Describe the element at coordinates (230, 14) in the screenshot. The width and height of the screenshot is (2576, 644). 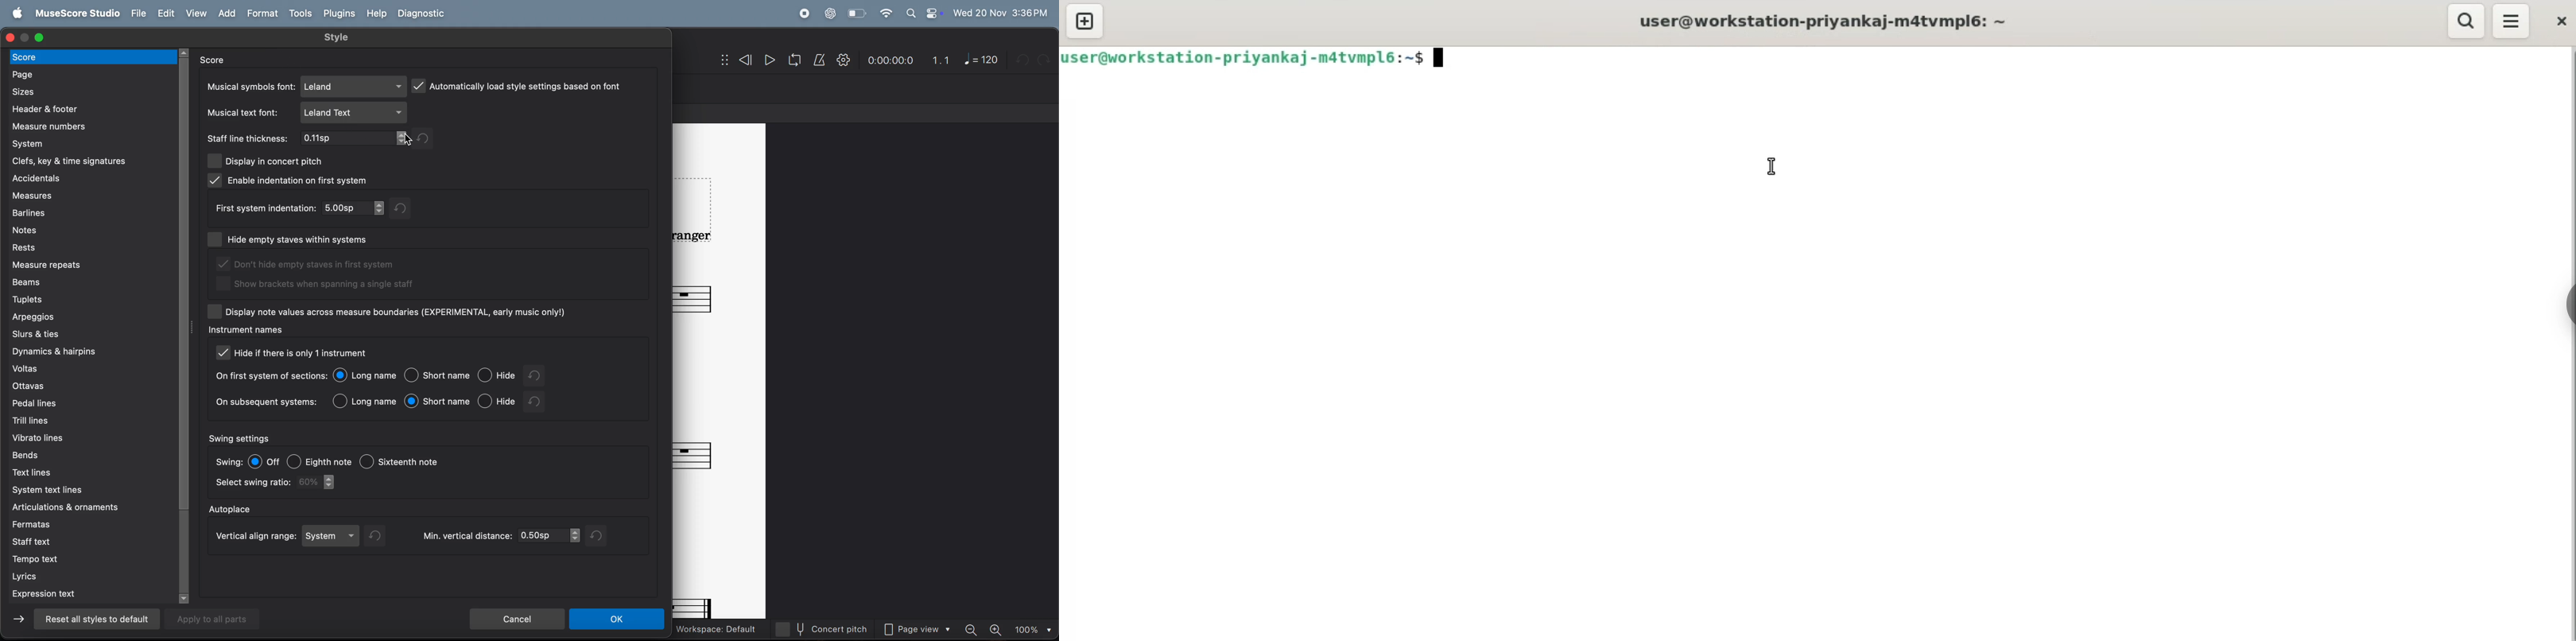
I see `add` at that location.